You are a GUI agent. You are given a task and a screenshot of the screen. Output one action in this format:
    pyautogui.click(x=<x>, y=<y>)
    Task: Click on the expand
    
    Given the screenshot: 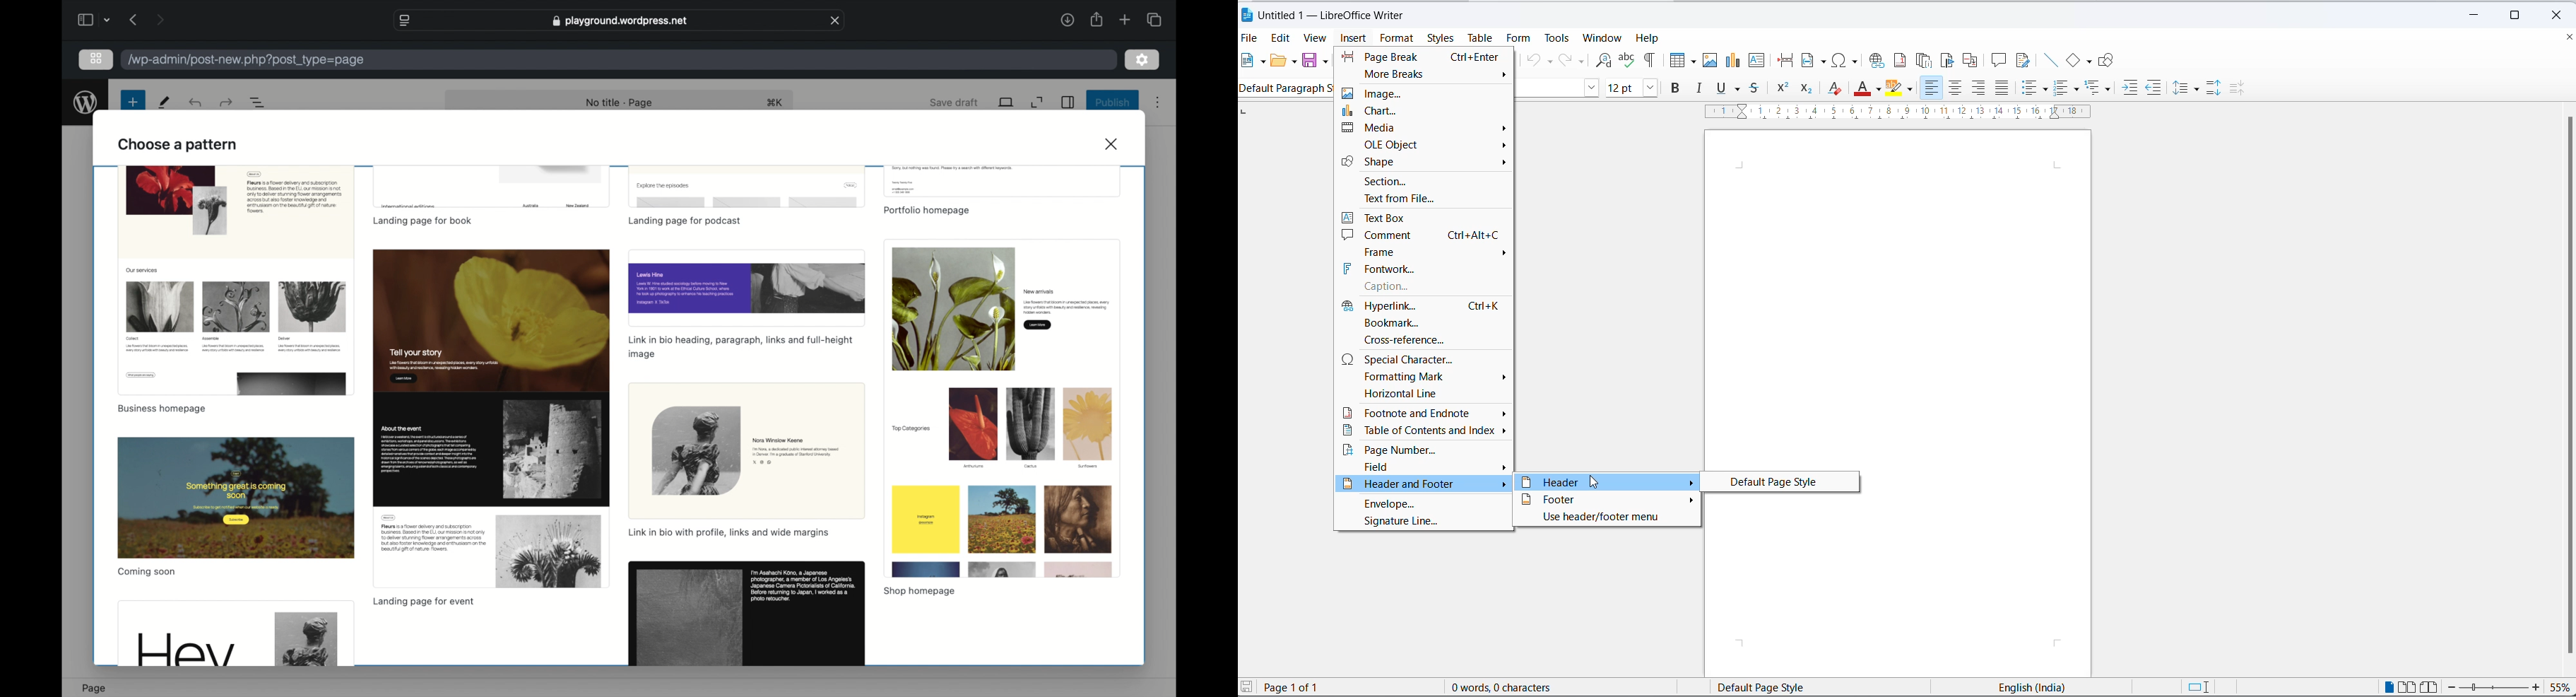 What is the action you would take?
    pyautogui.click(x=1038, y=102)
    